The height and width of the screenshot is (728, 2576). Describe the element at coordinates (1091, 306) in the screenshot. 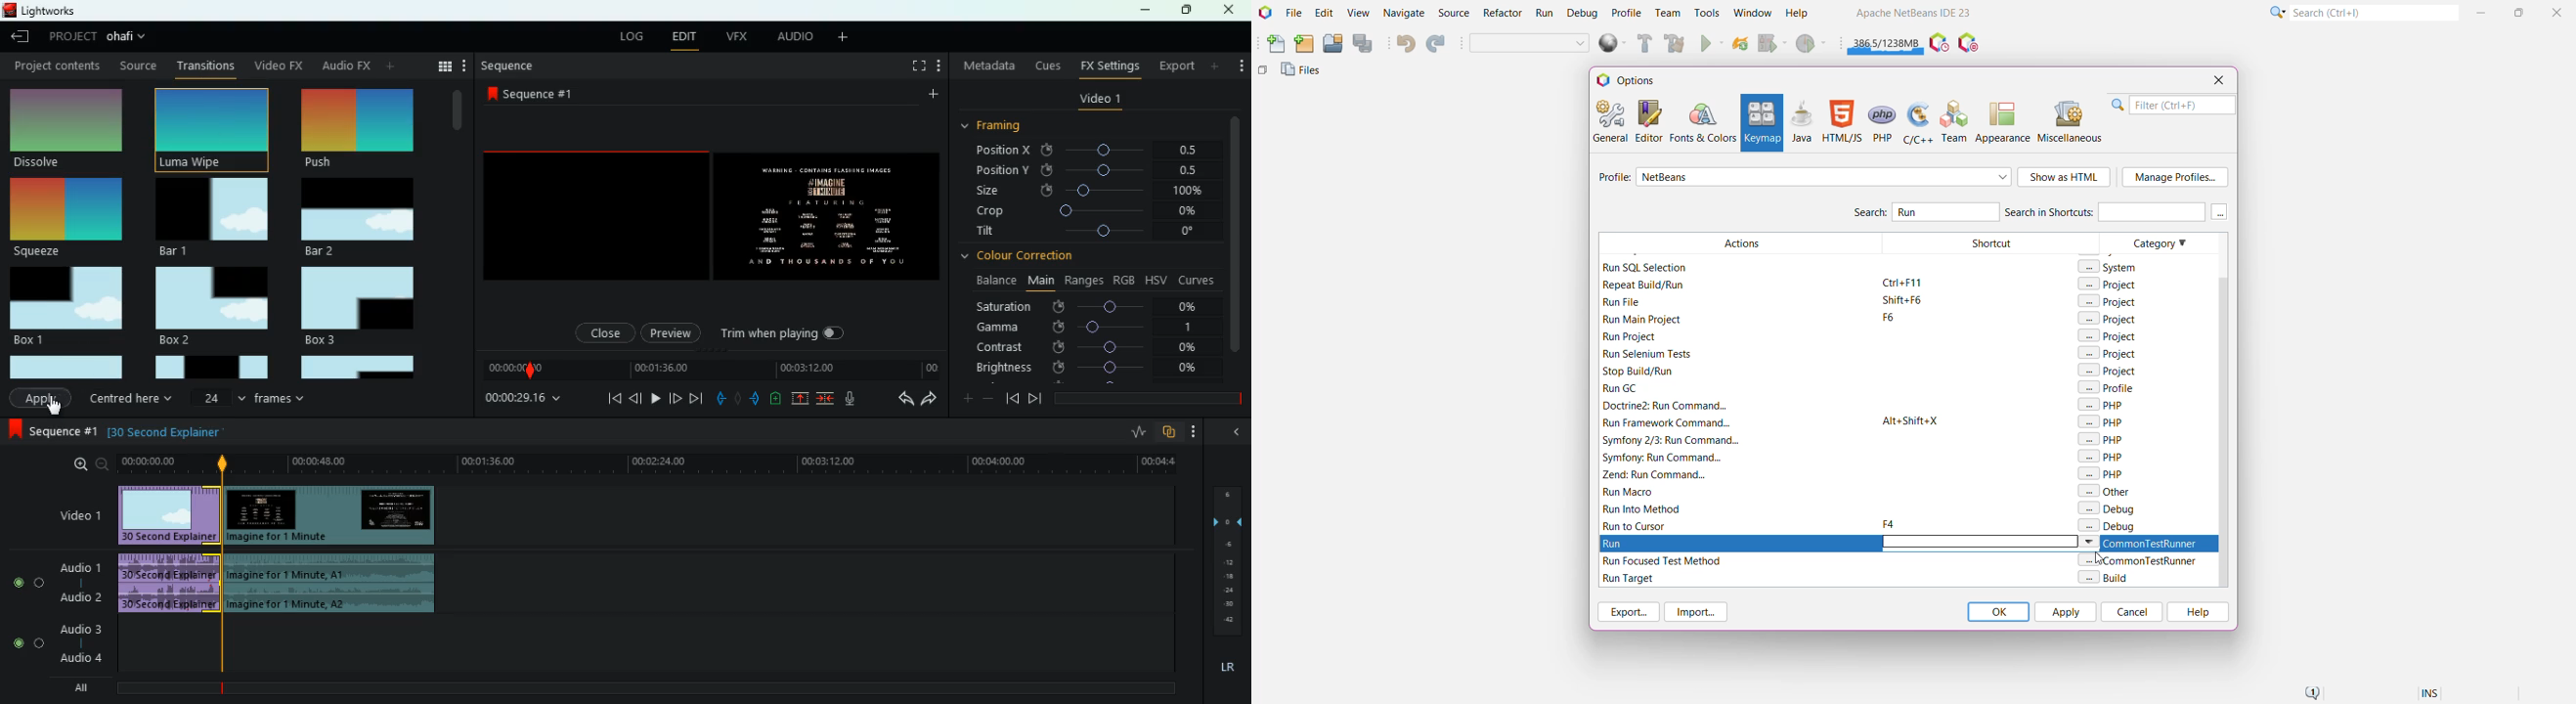

I see `saturation` at that location.